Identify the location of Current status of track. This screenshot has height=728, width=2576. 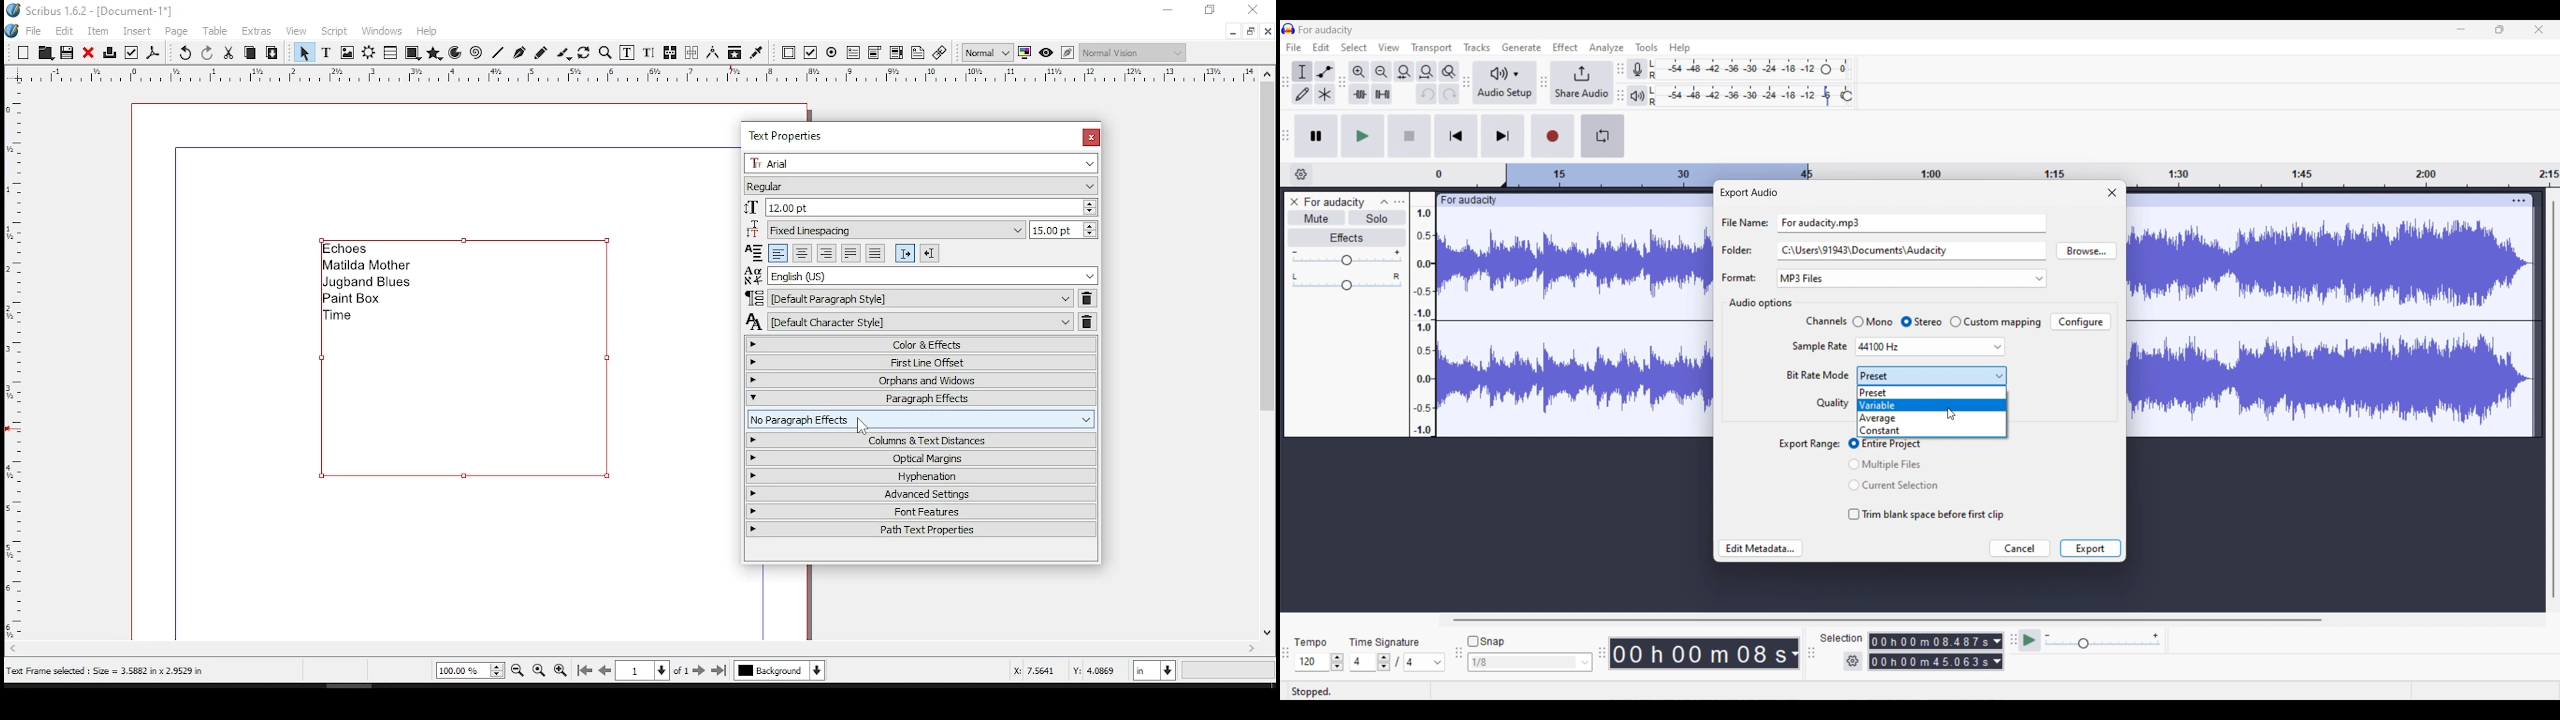
(1311, 691).